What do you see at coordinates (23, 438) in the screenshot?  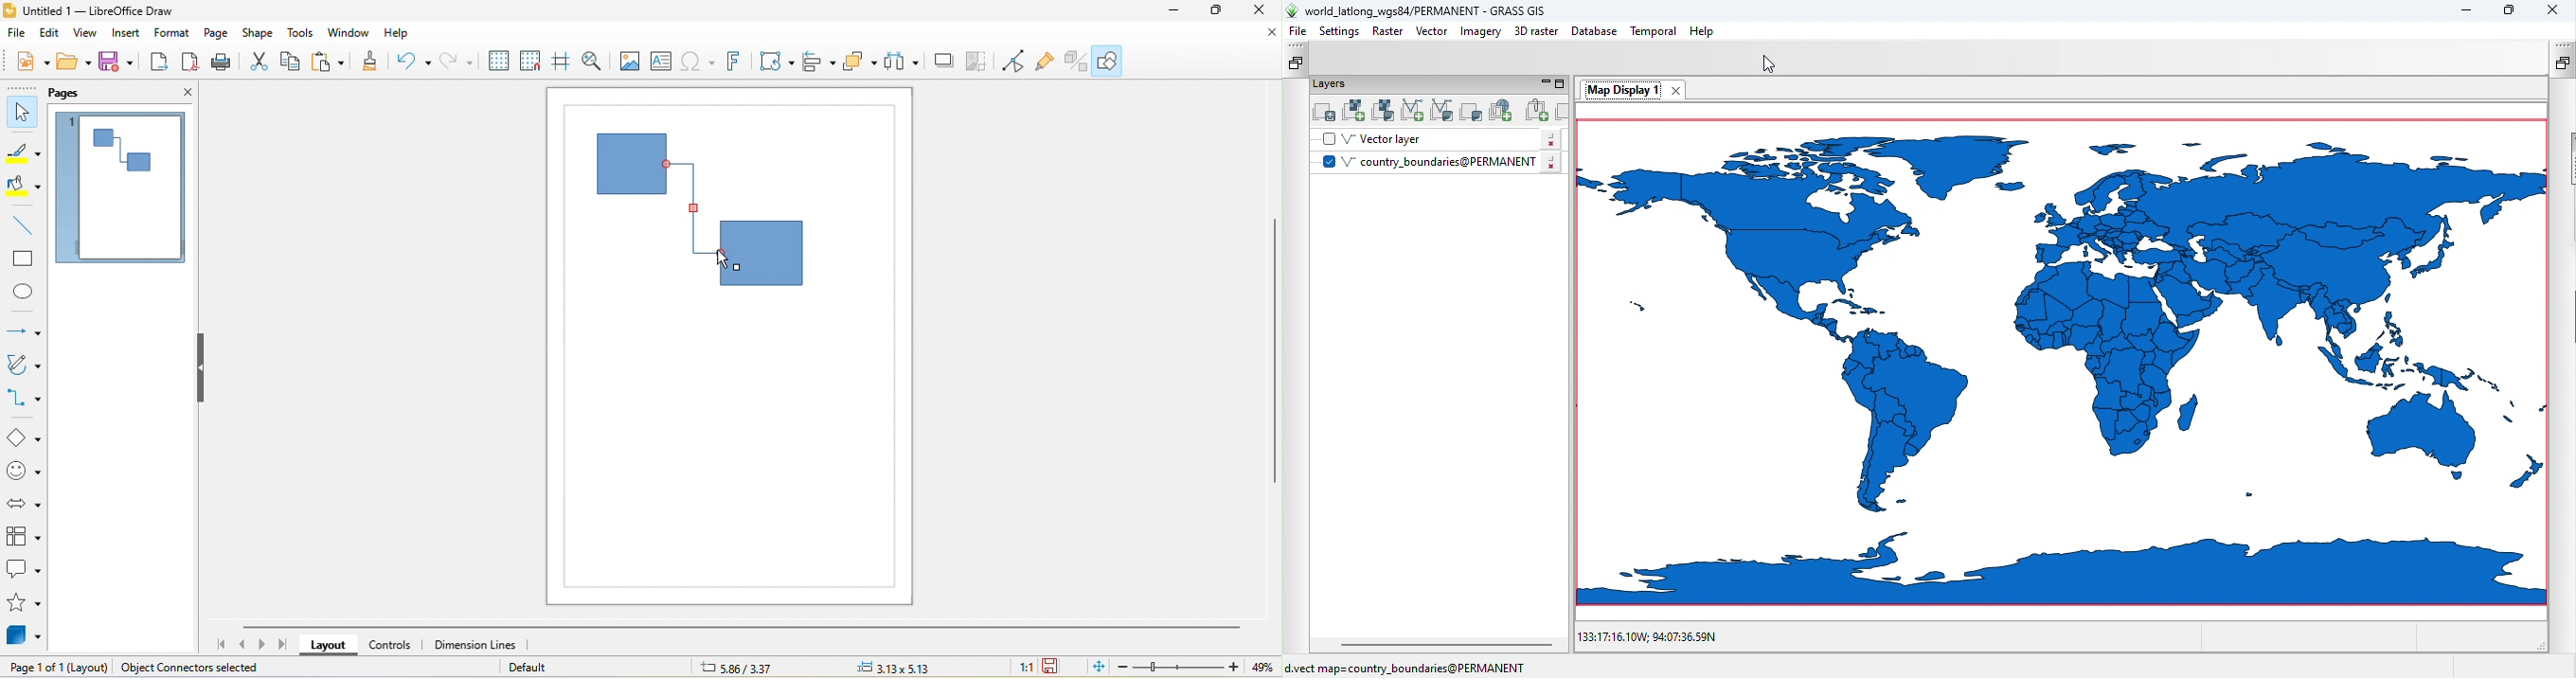 I see `basic shapes` at bounding box center [23, 438].